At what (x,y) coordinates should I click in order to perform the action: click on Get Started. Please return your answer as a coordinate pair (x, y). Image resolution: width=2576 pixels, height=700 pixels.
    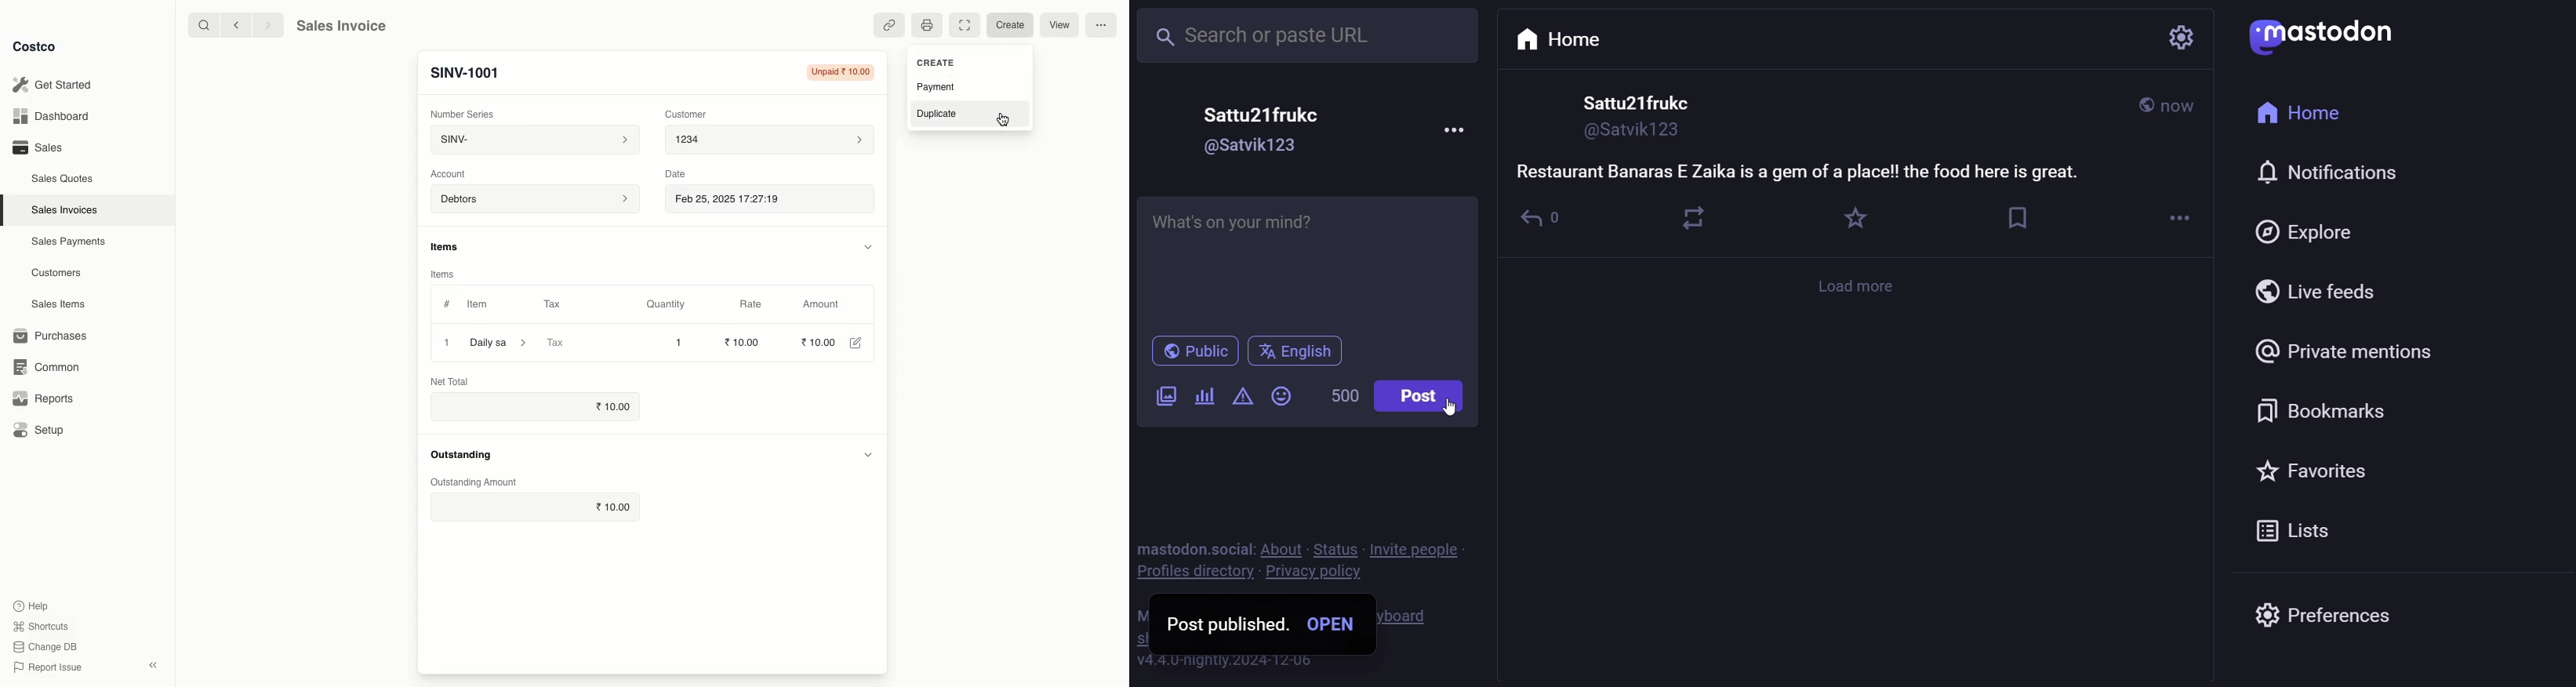
    Looking at the image, I should click on (58, 84).